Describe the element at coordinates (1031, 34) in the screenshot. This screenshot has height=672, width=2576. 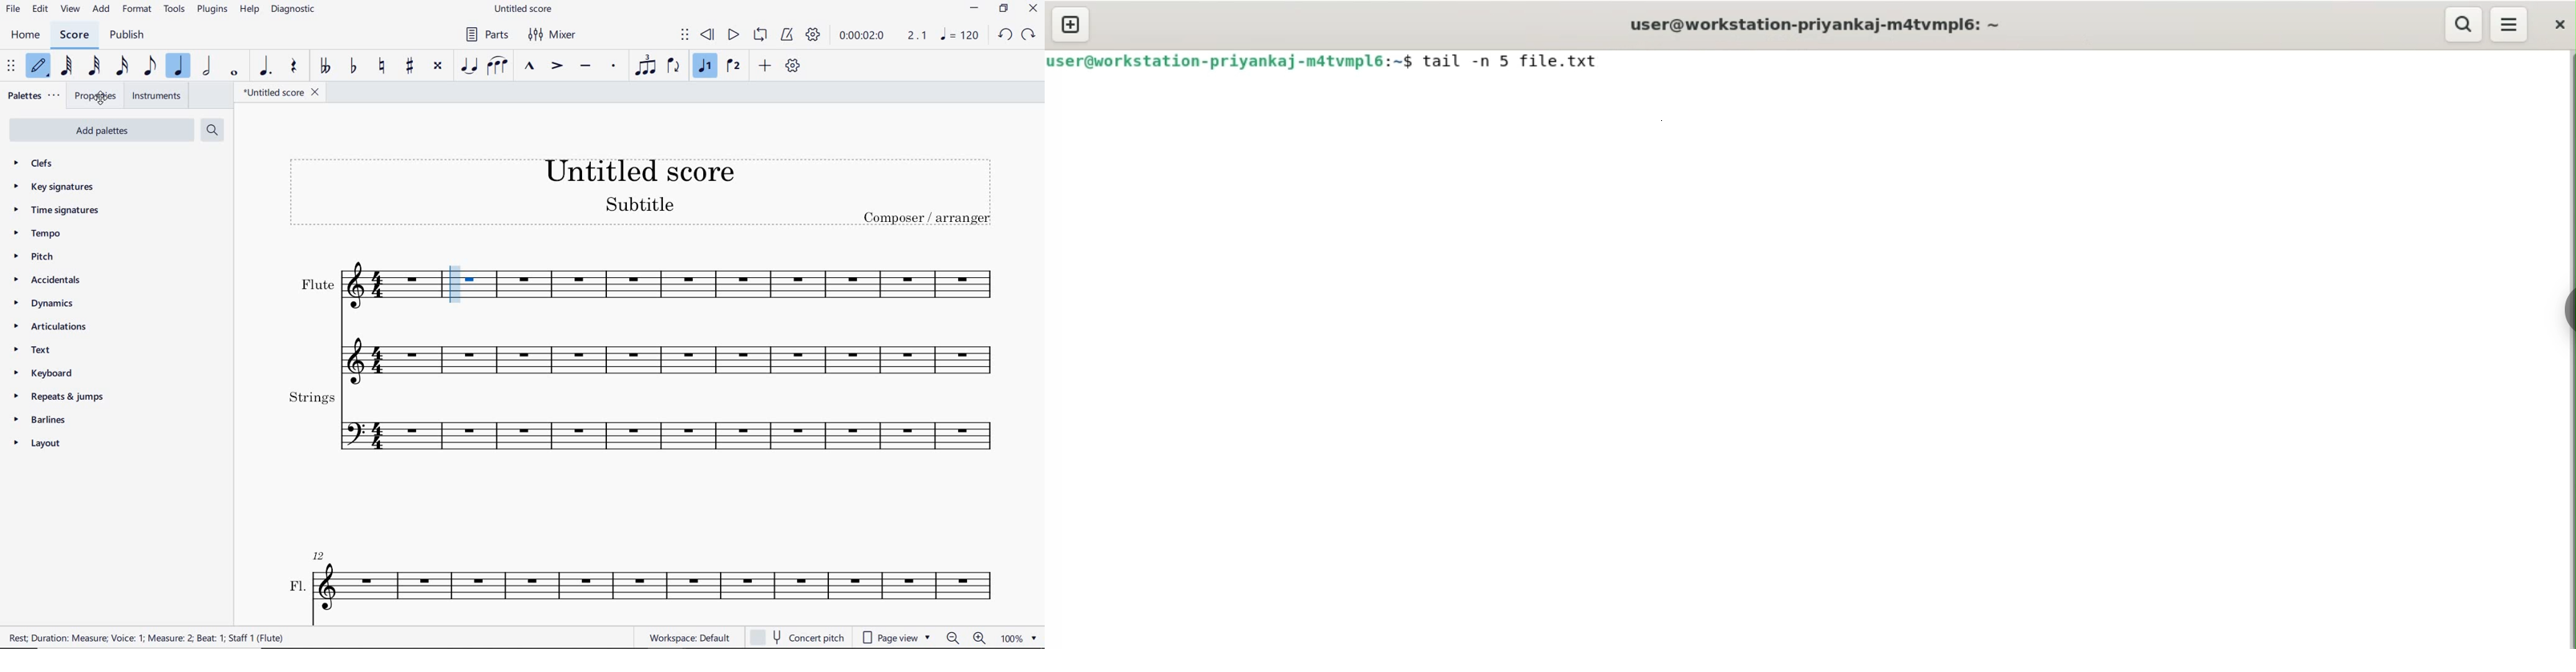
I see `redo` at that location.